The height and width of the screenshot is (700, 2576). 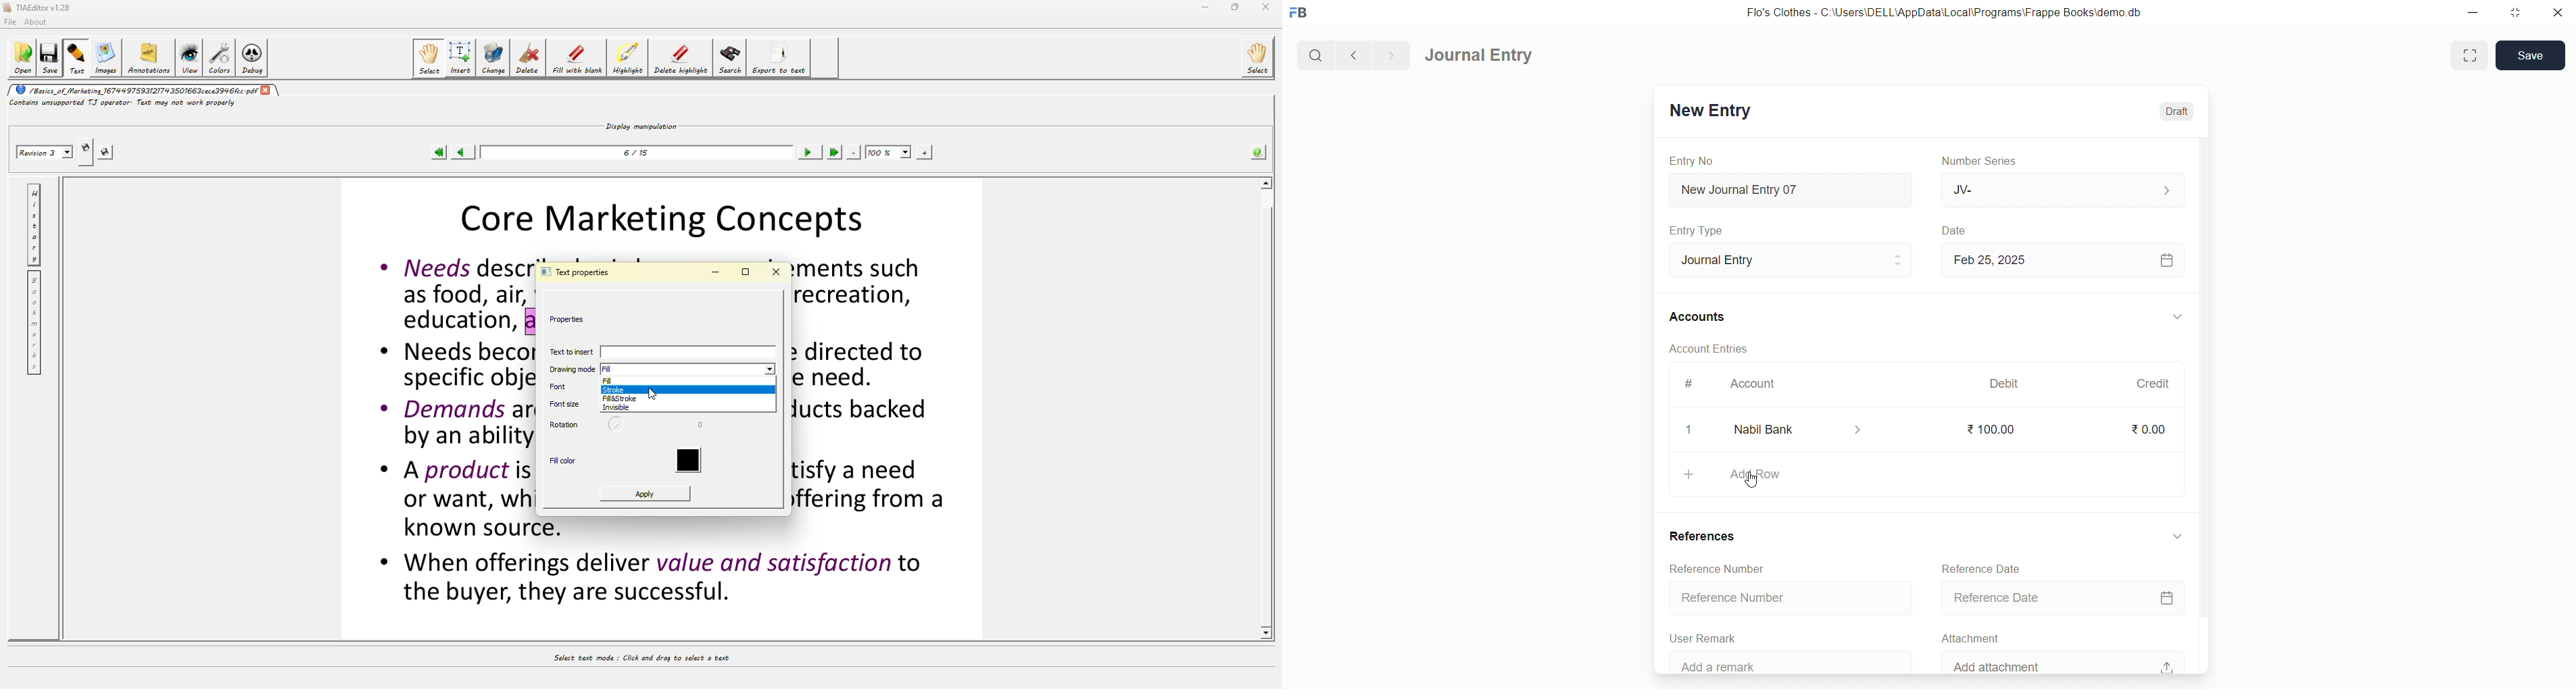 I want to click on logo, so click(x=1302, y=14).